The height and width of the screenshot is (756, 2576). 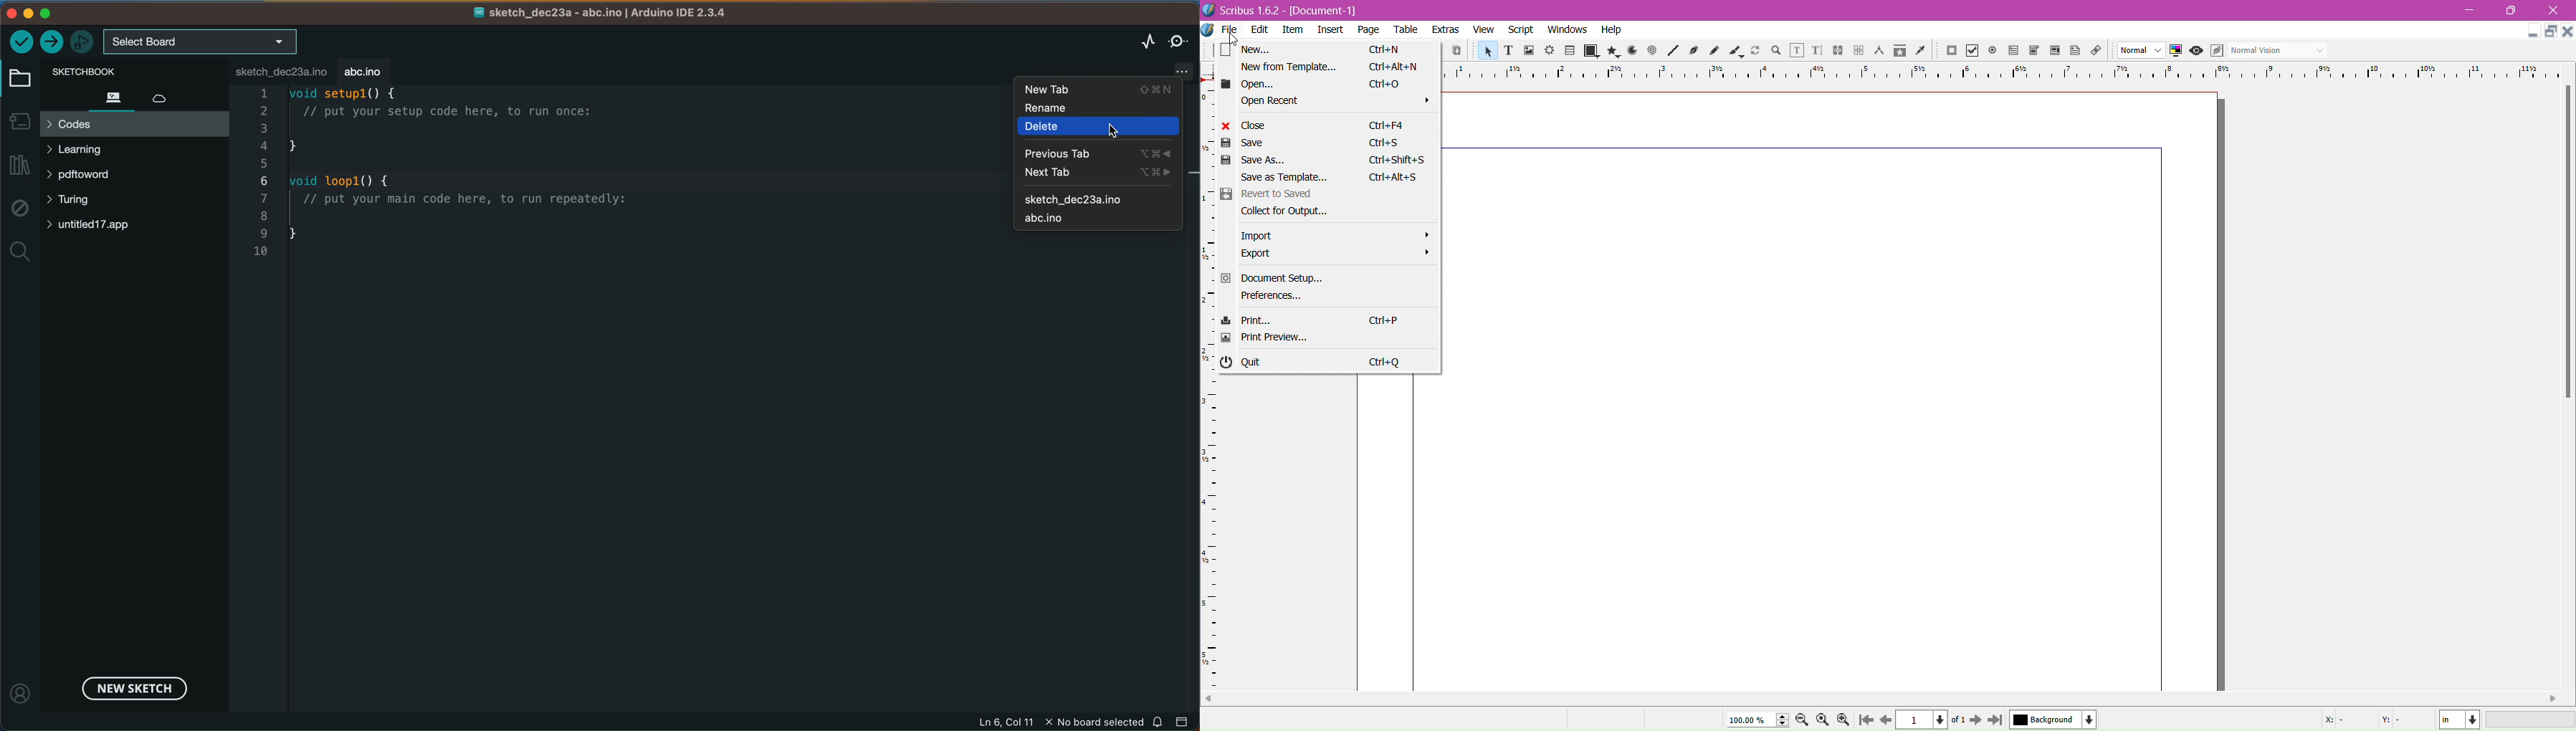 What do you see at coordinates (1694, 52) in the screenshot?
I see `Bezier Curve` at bounding box center [1694, 52].